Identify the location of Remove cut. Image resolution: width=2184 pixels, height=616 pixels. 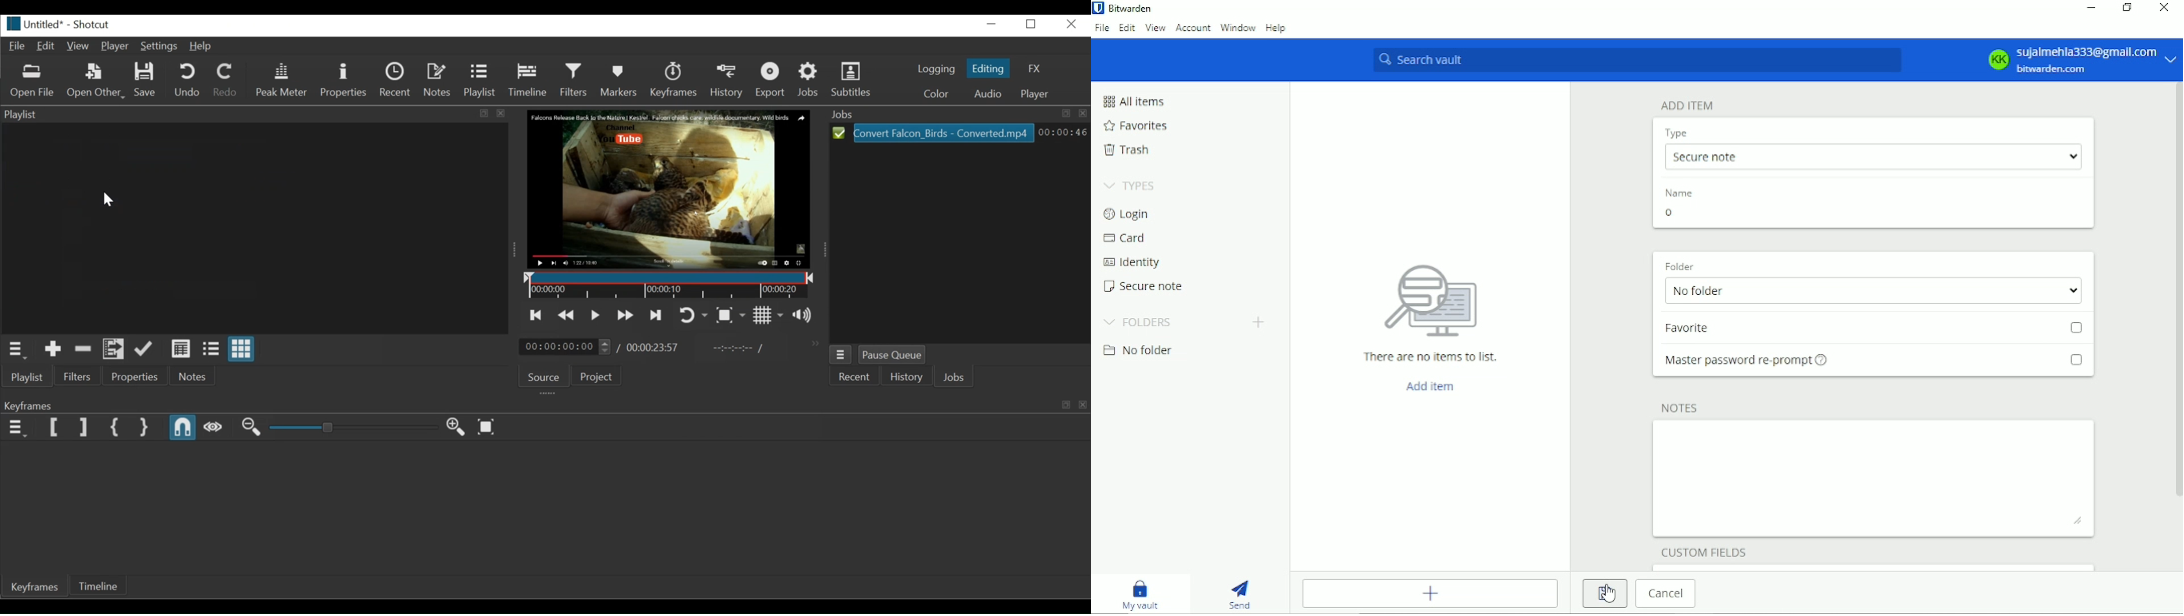
(84, 350).